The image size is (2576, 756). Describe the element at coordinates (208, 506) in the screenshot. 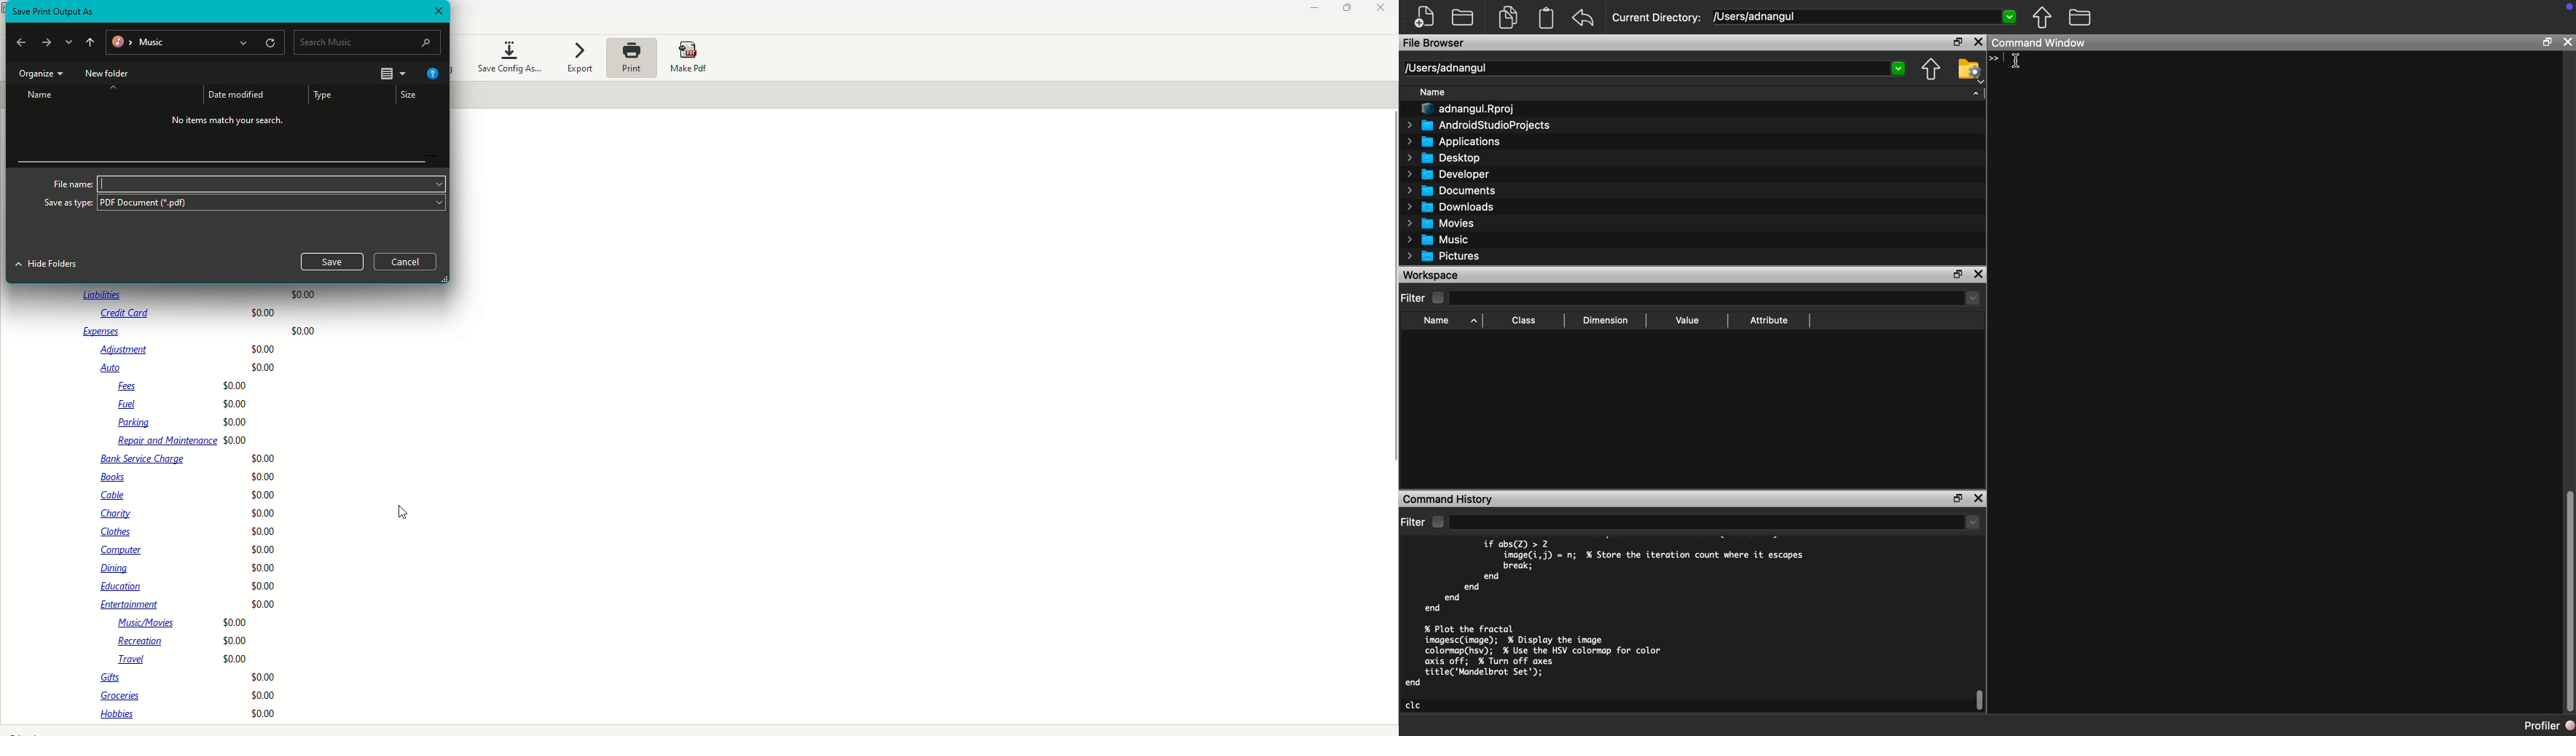

I see `Data` at that location.